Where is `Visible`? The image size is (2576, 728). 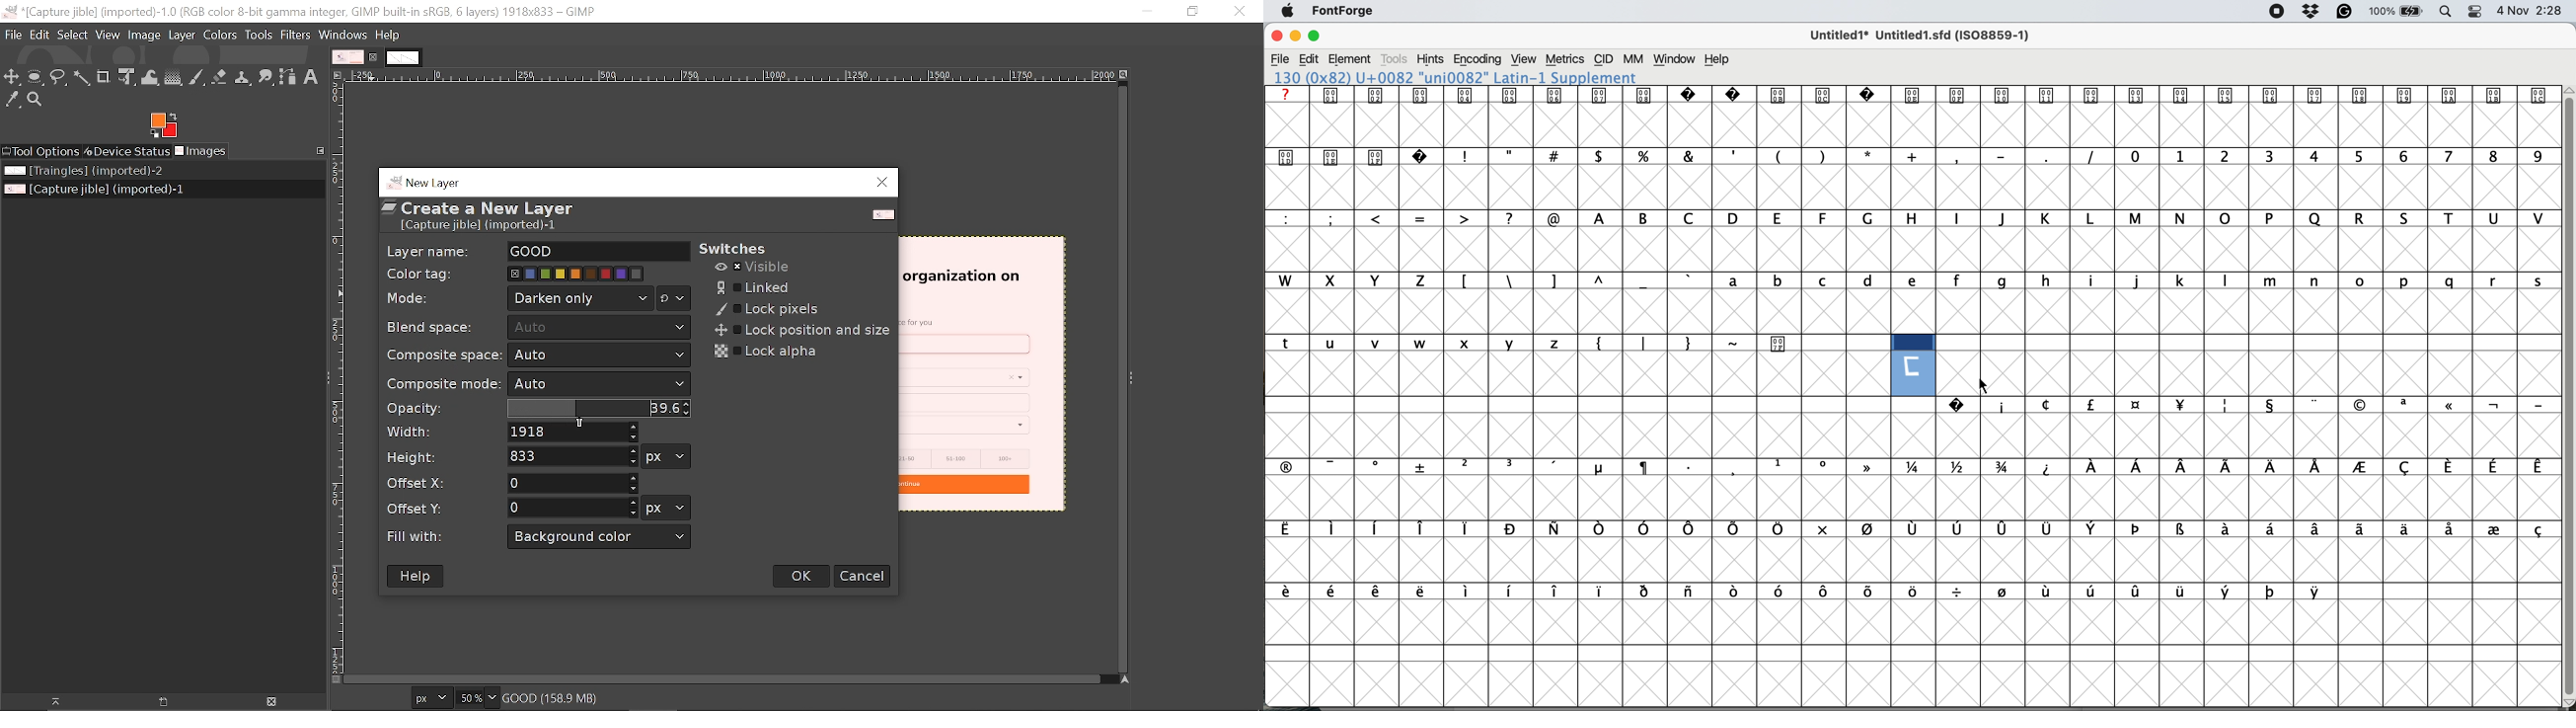 Visible is located at coordinates (754, 268).